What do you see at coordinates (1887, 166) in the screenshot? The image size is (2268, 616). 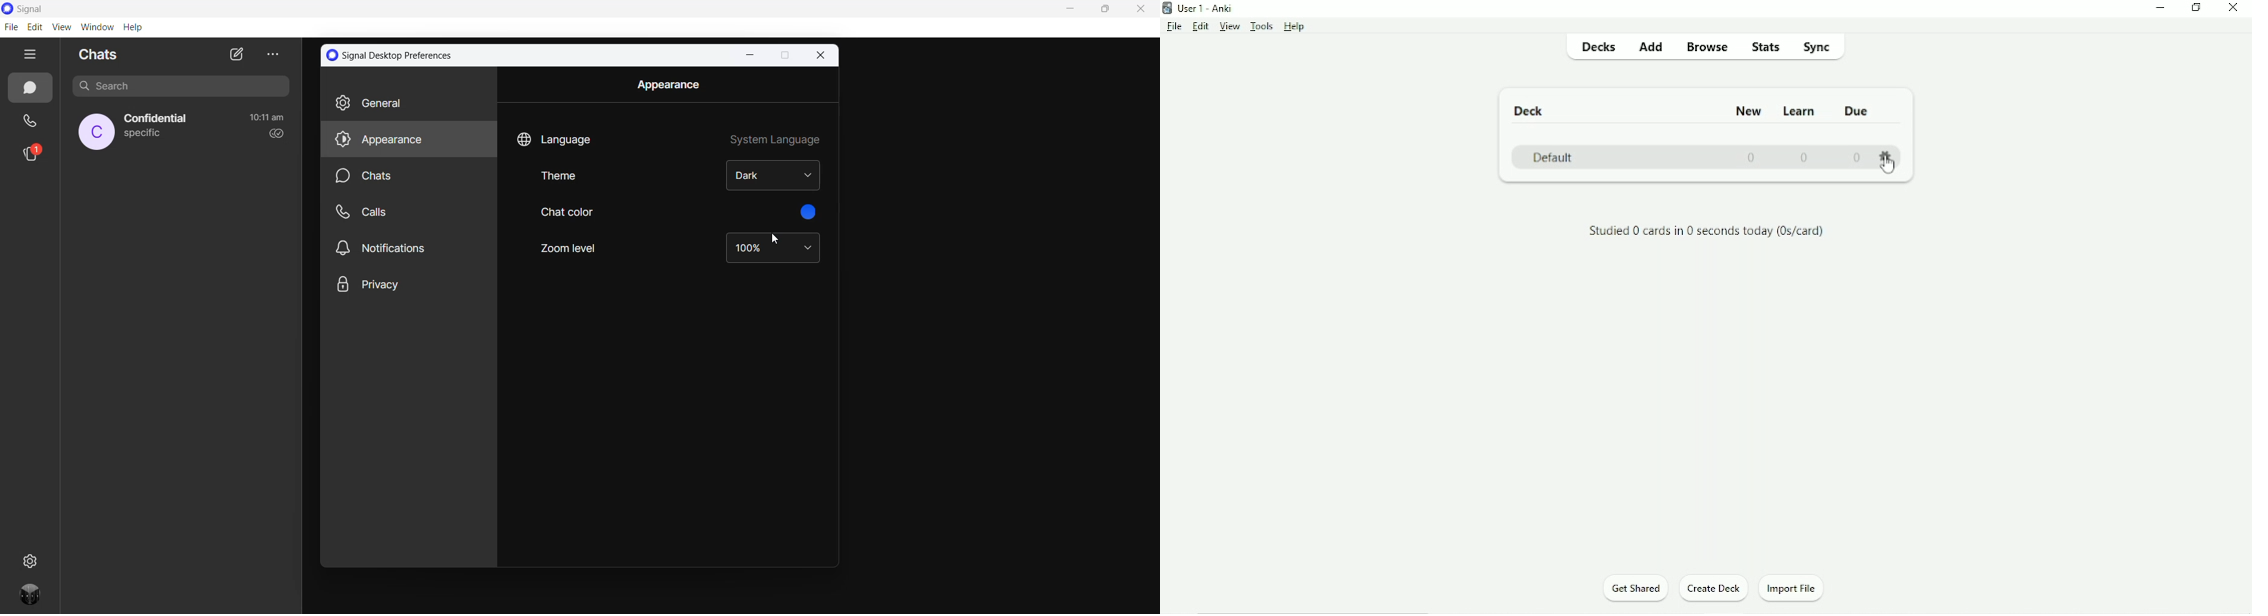 I see `Cursor` at bounding box center [1887, 166].